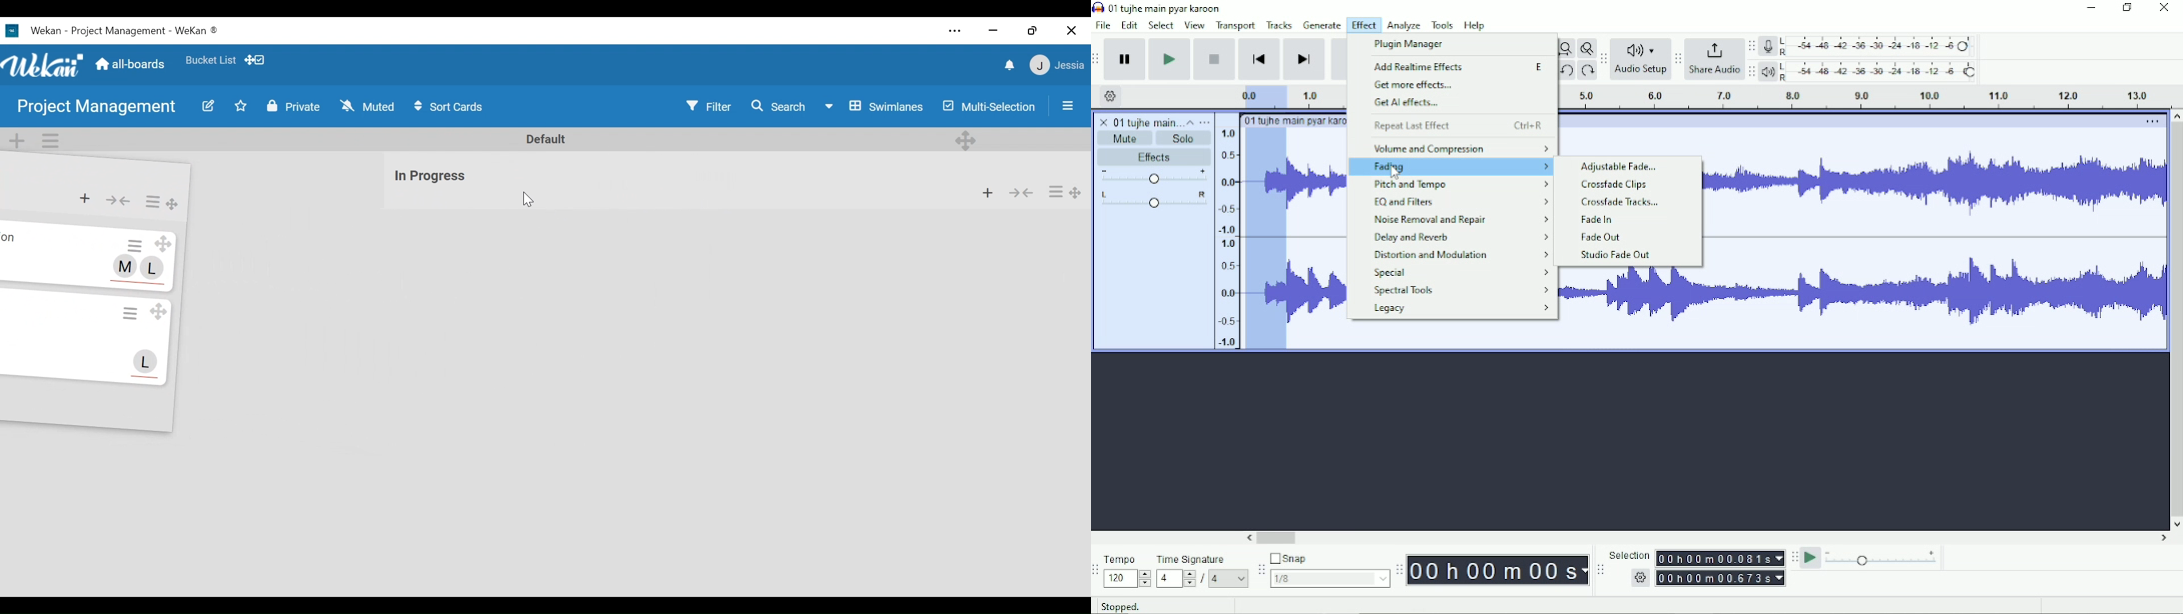  I want to click on Help, so click(1476, 26).